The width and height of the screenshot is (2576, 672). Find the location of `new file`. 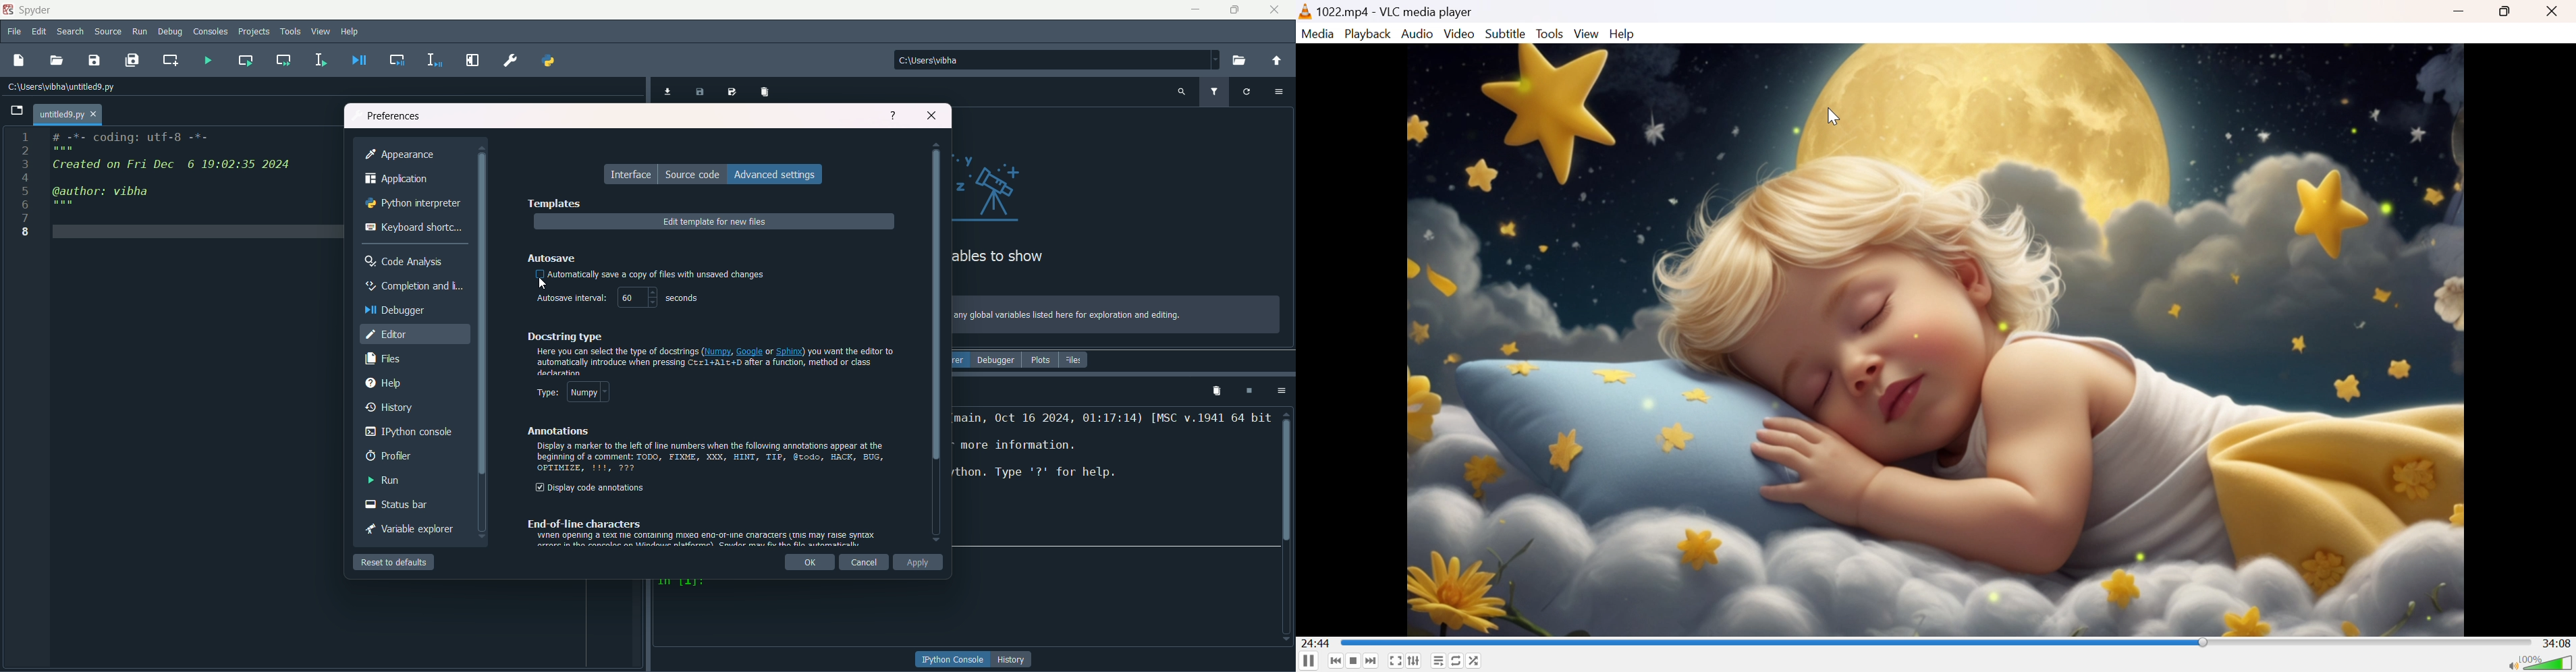

new file is located at coordinates (18, 60).